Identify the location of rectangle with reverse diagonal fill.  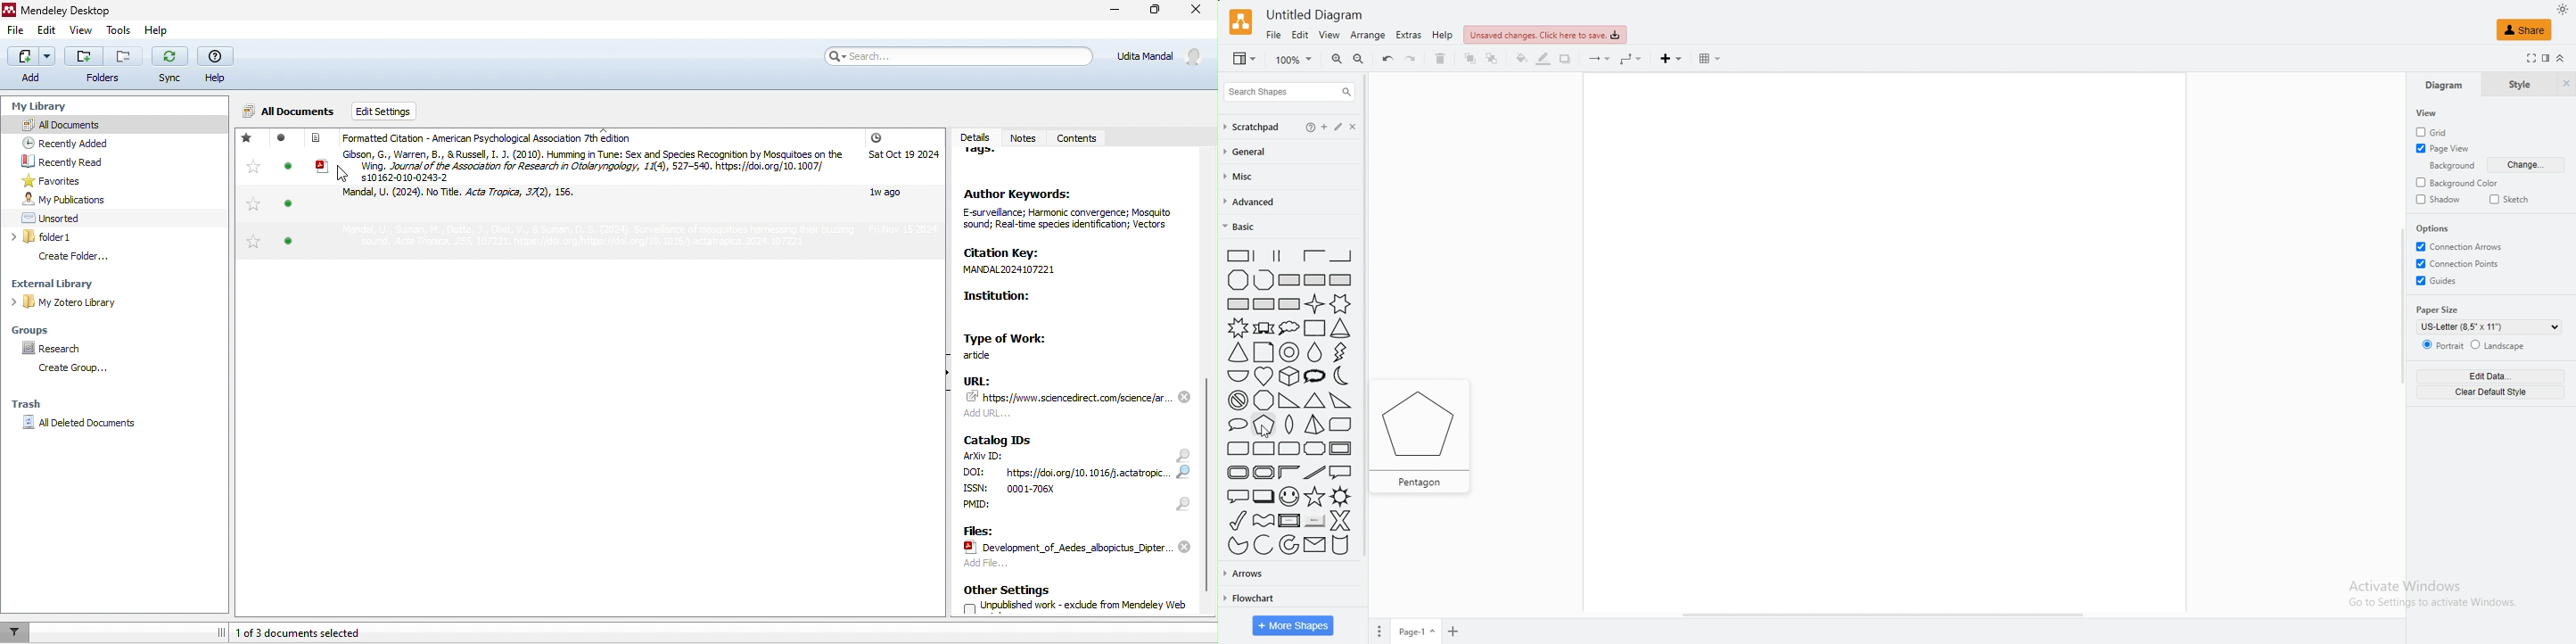
(1314, 280).